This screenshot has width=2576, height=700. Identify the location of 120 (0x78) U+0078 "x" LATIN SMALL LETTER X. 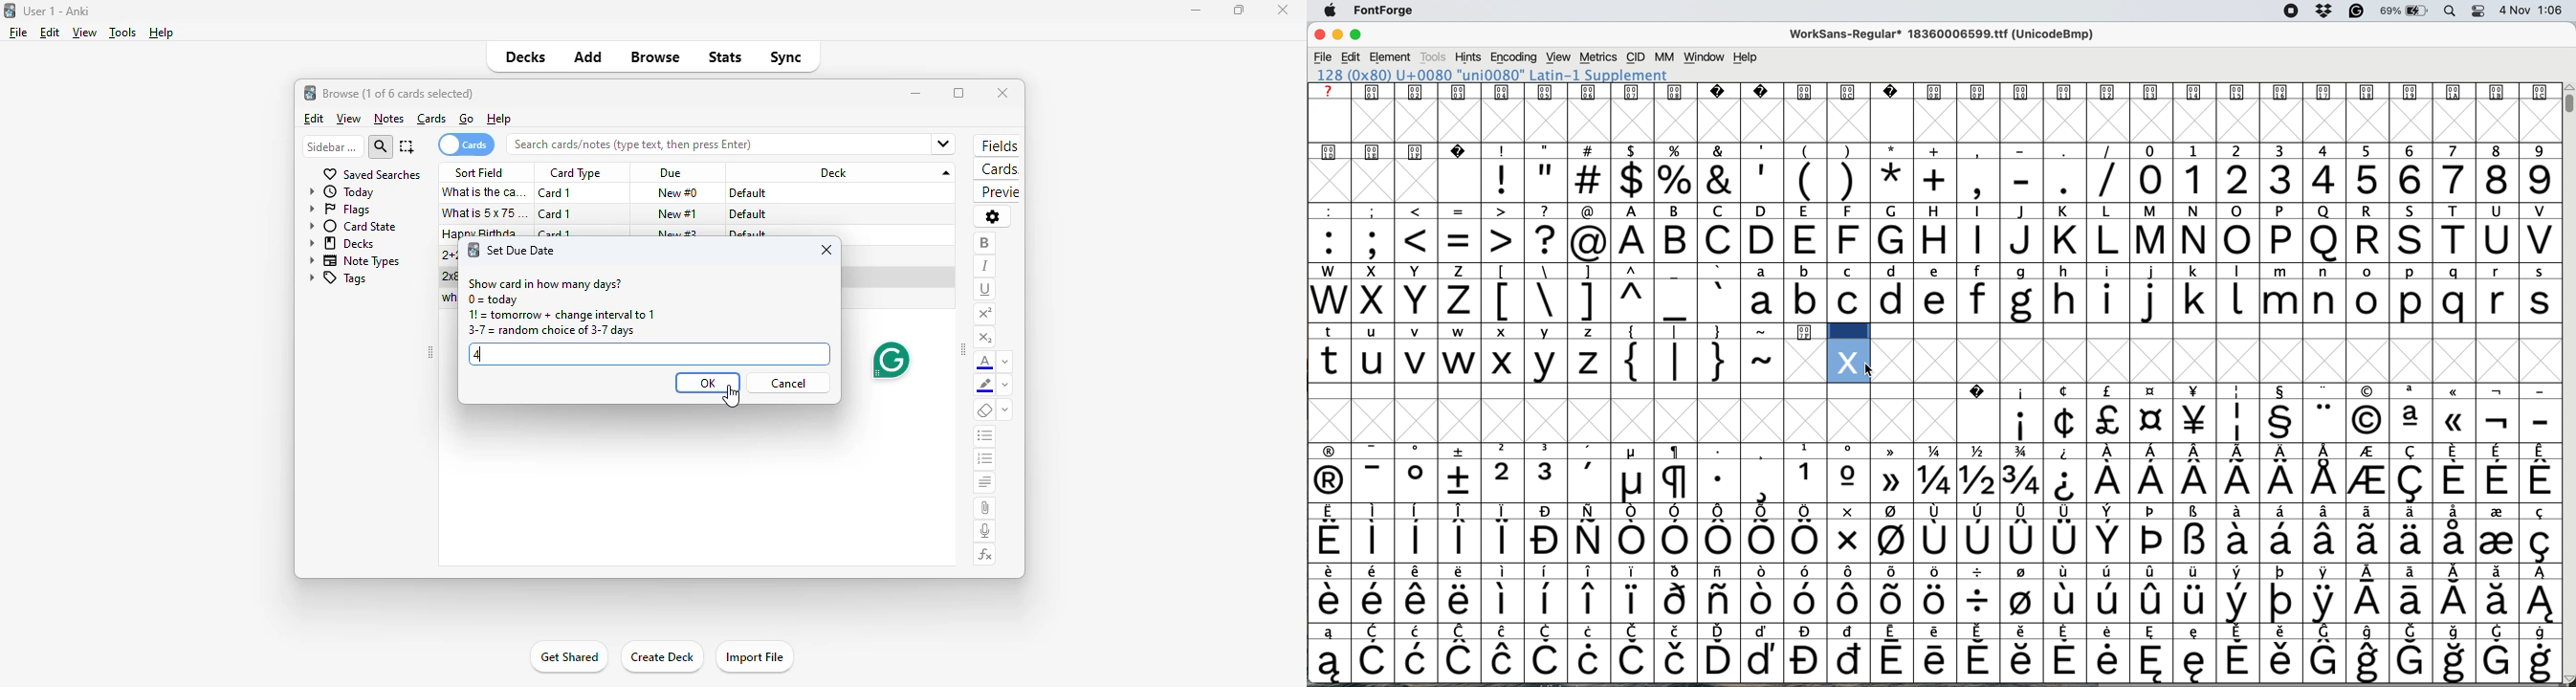
(1492, 75).